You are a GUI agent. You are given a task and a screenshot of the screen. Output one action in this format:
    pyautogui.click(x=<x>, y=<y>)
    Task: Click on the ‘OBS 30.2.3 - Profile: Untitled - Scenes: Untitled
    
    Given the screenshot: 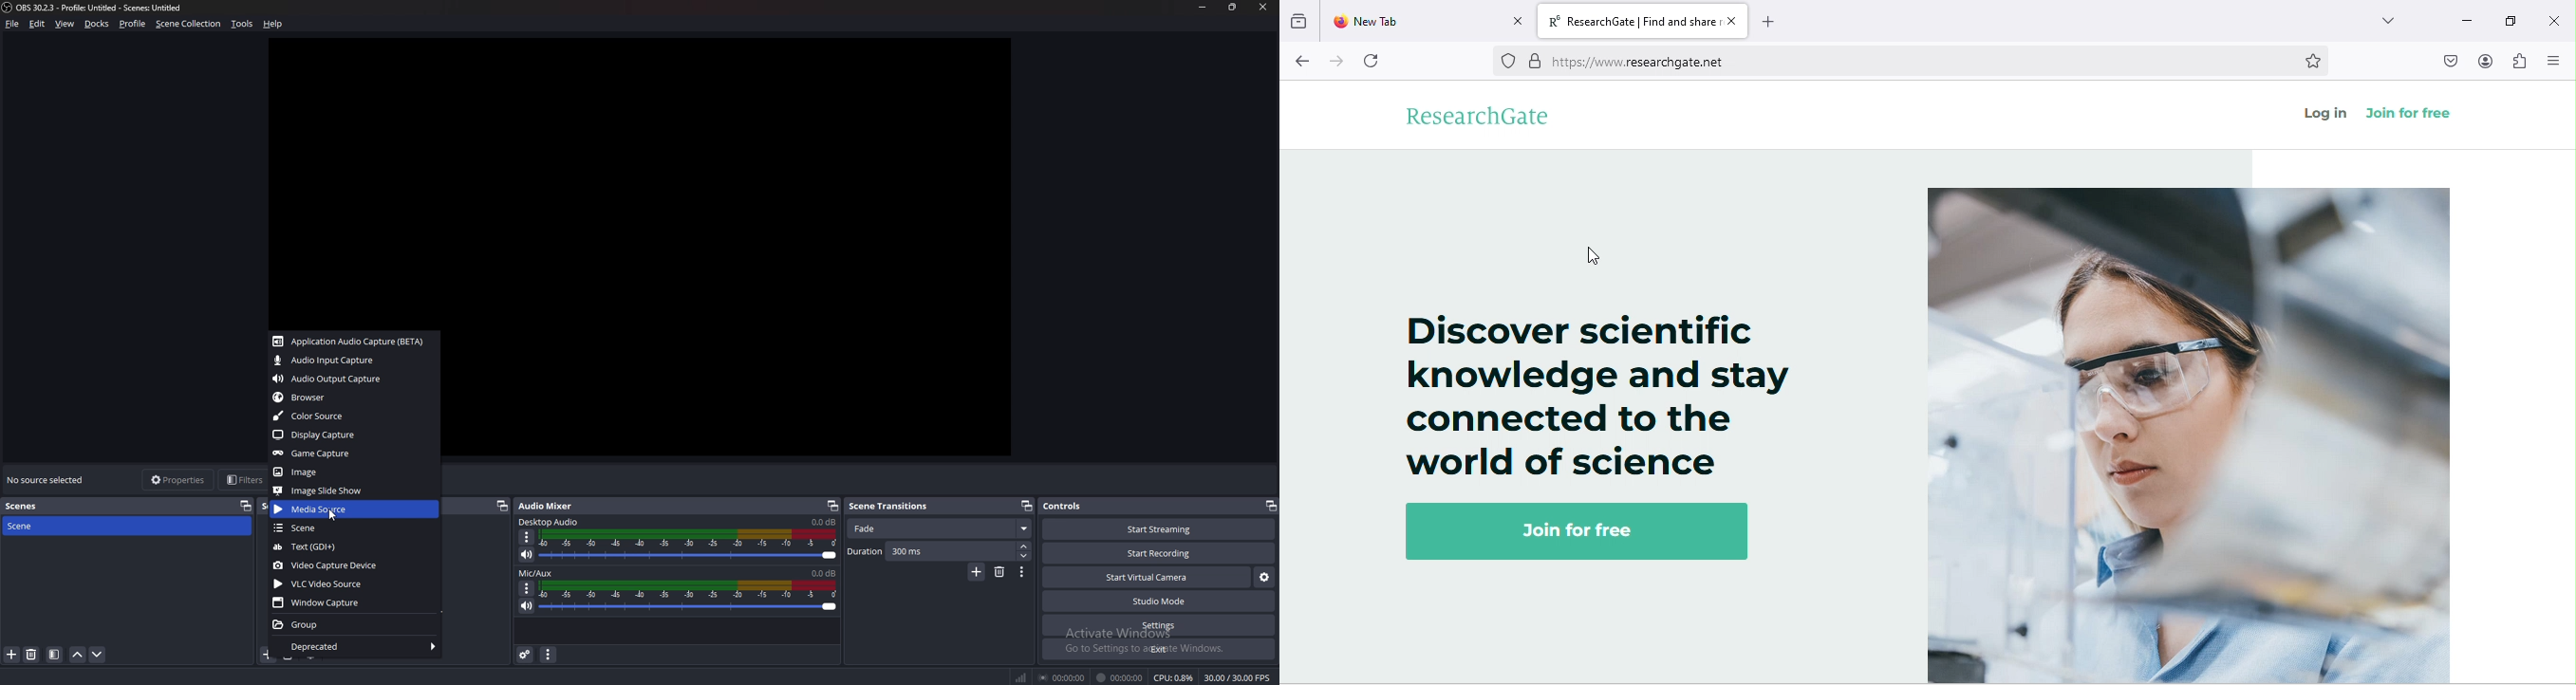 What is the action you would take?
    pyautogui.click(x=101, y=7)
    